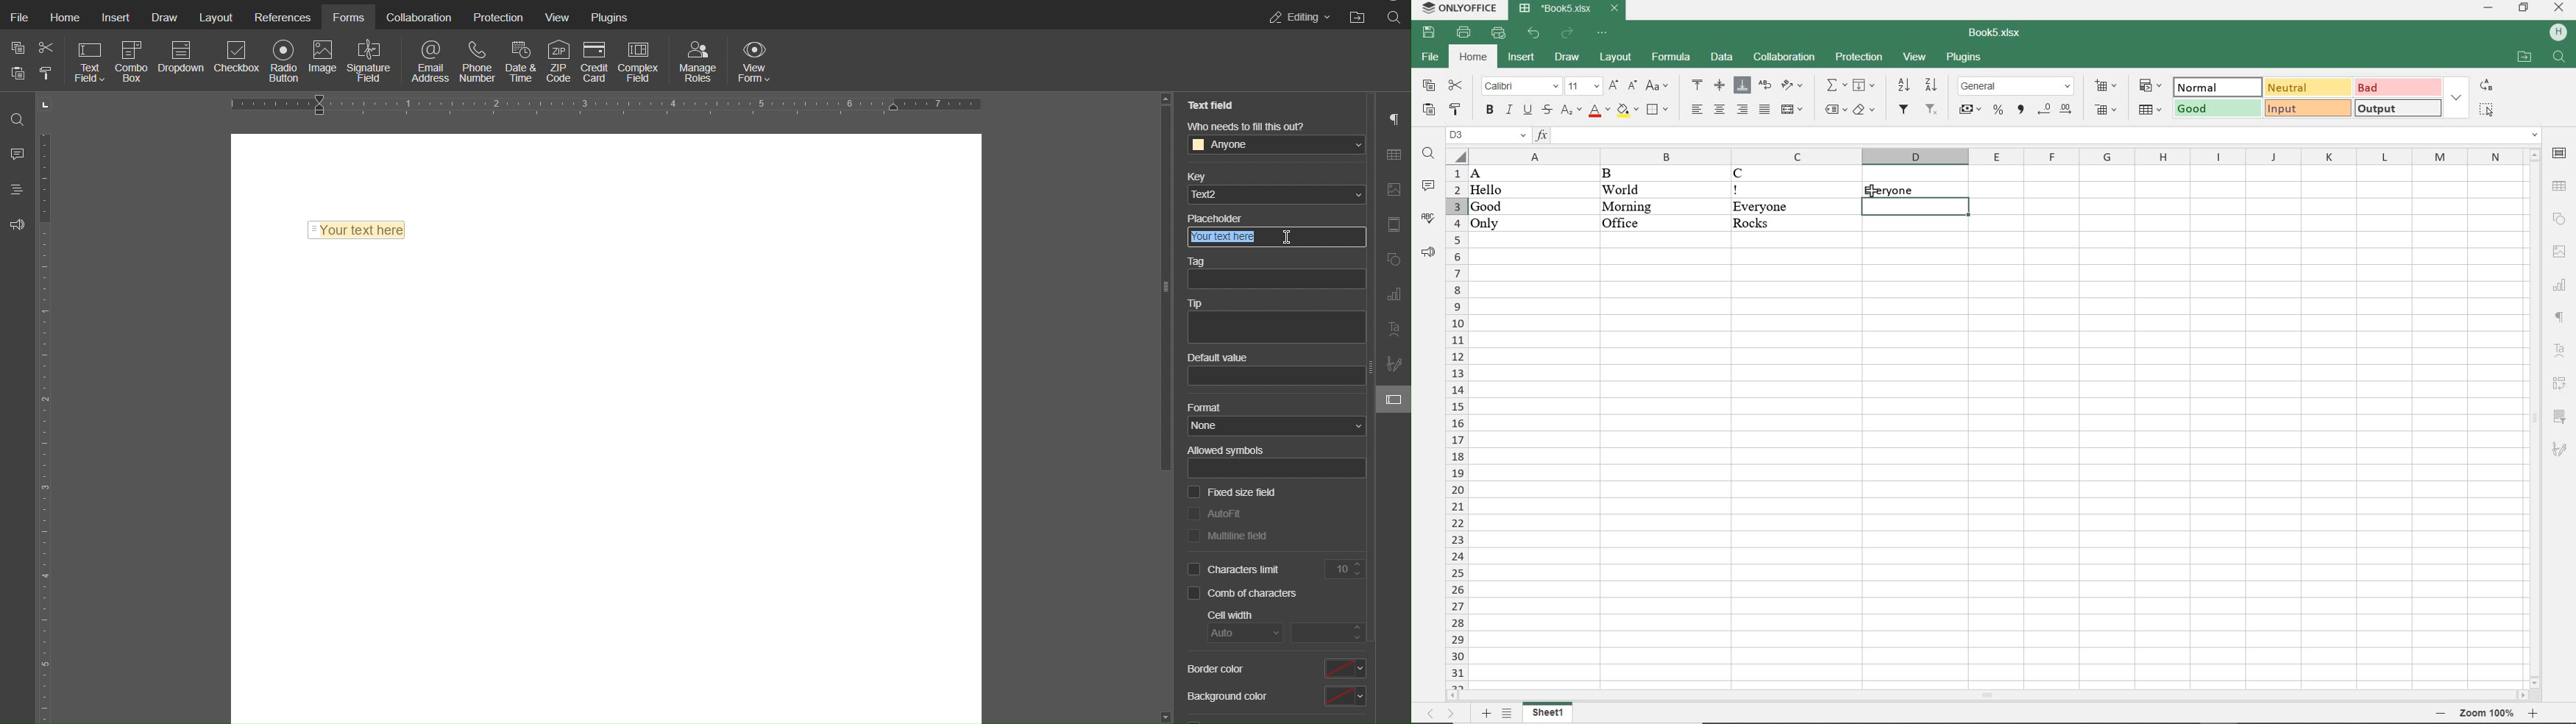 The image size is (2576, 728). Describe the element at coordinates (1783, 58) in the screenshot. I see `collaboration` at that location.